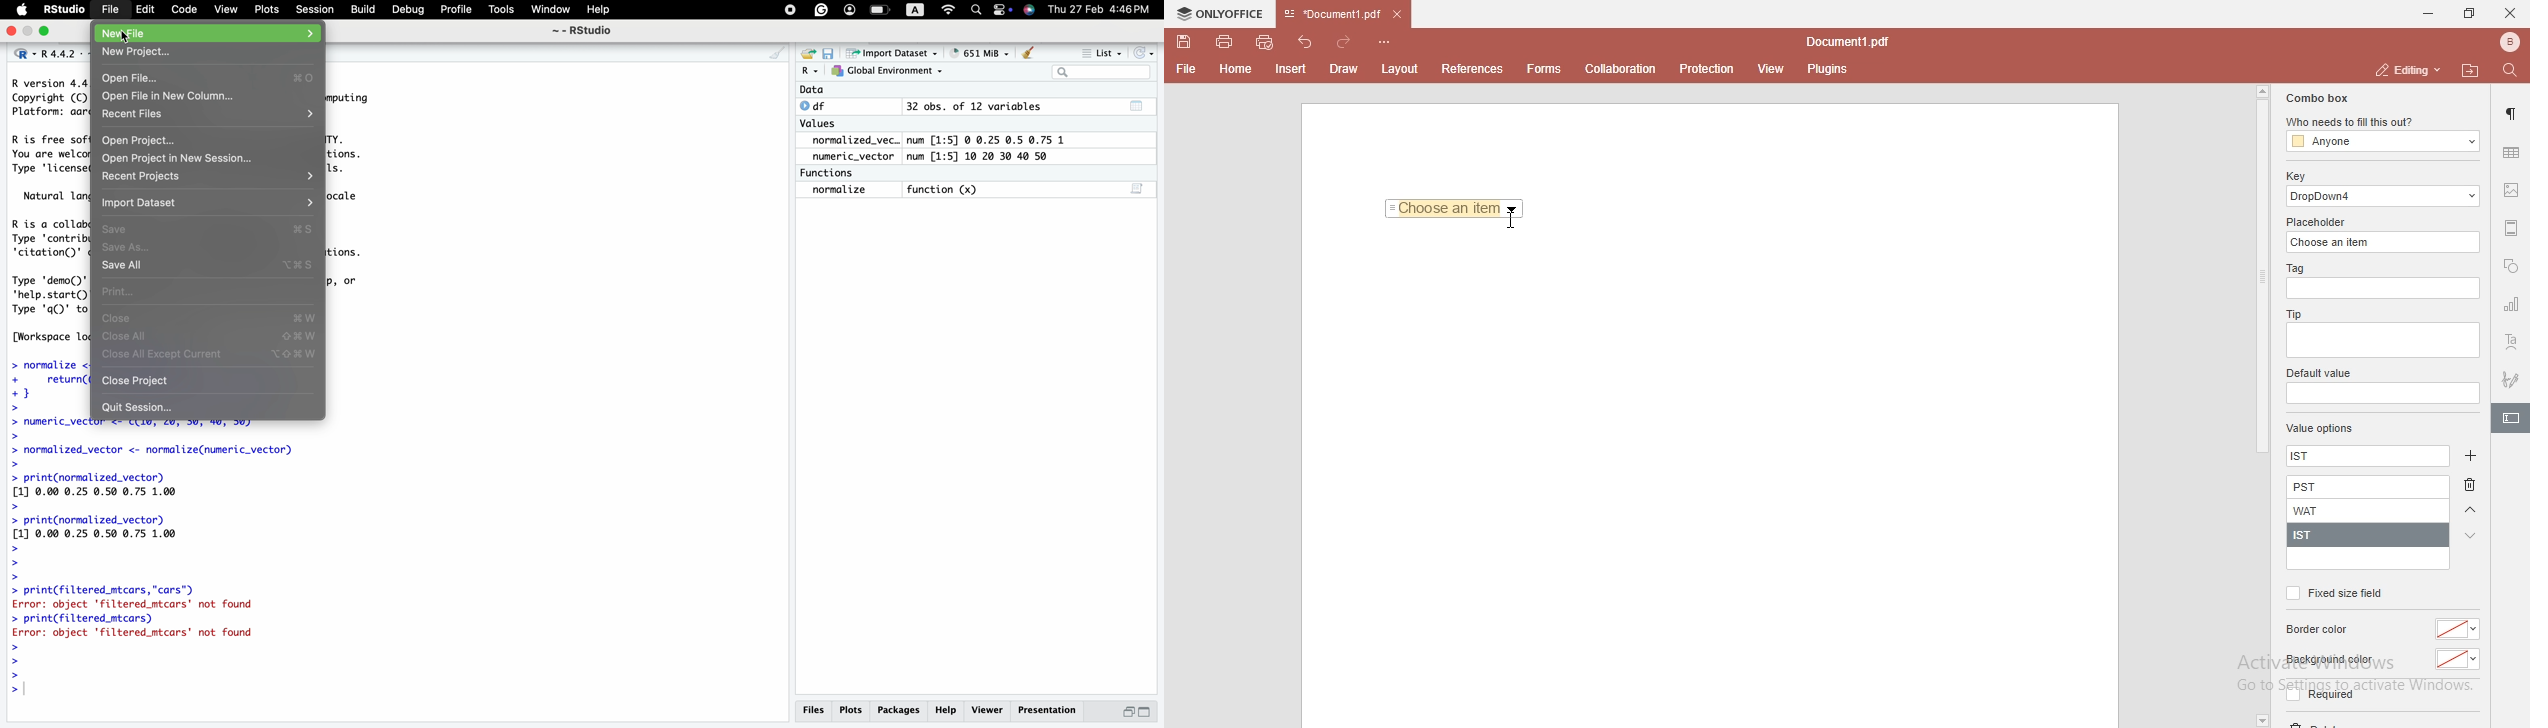 This screenshot has width=2548, height=728. What do you see at coordinates (811, 51) in the screenshot?
I see `new` at bounding box center [811, 51].